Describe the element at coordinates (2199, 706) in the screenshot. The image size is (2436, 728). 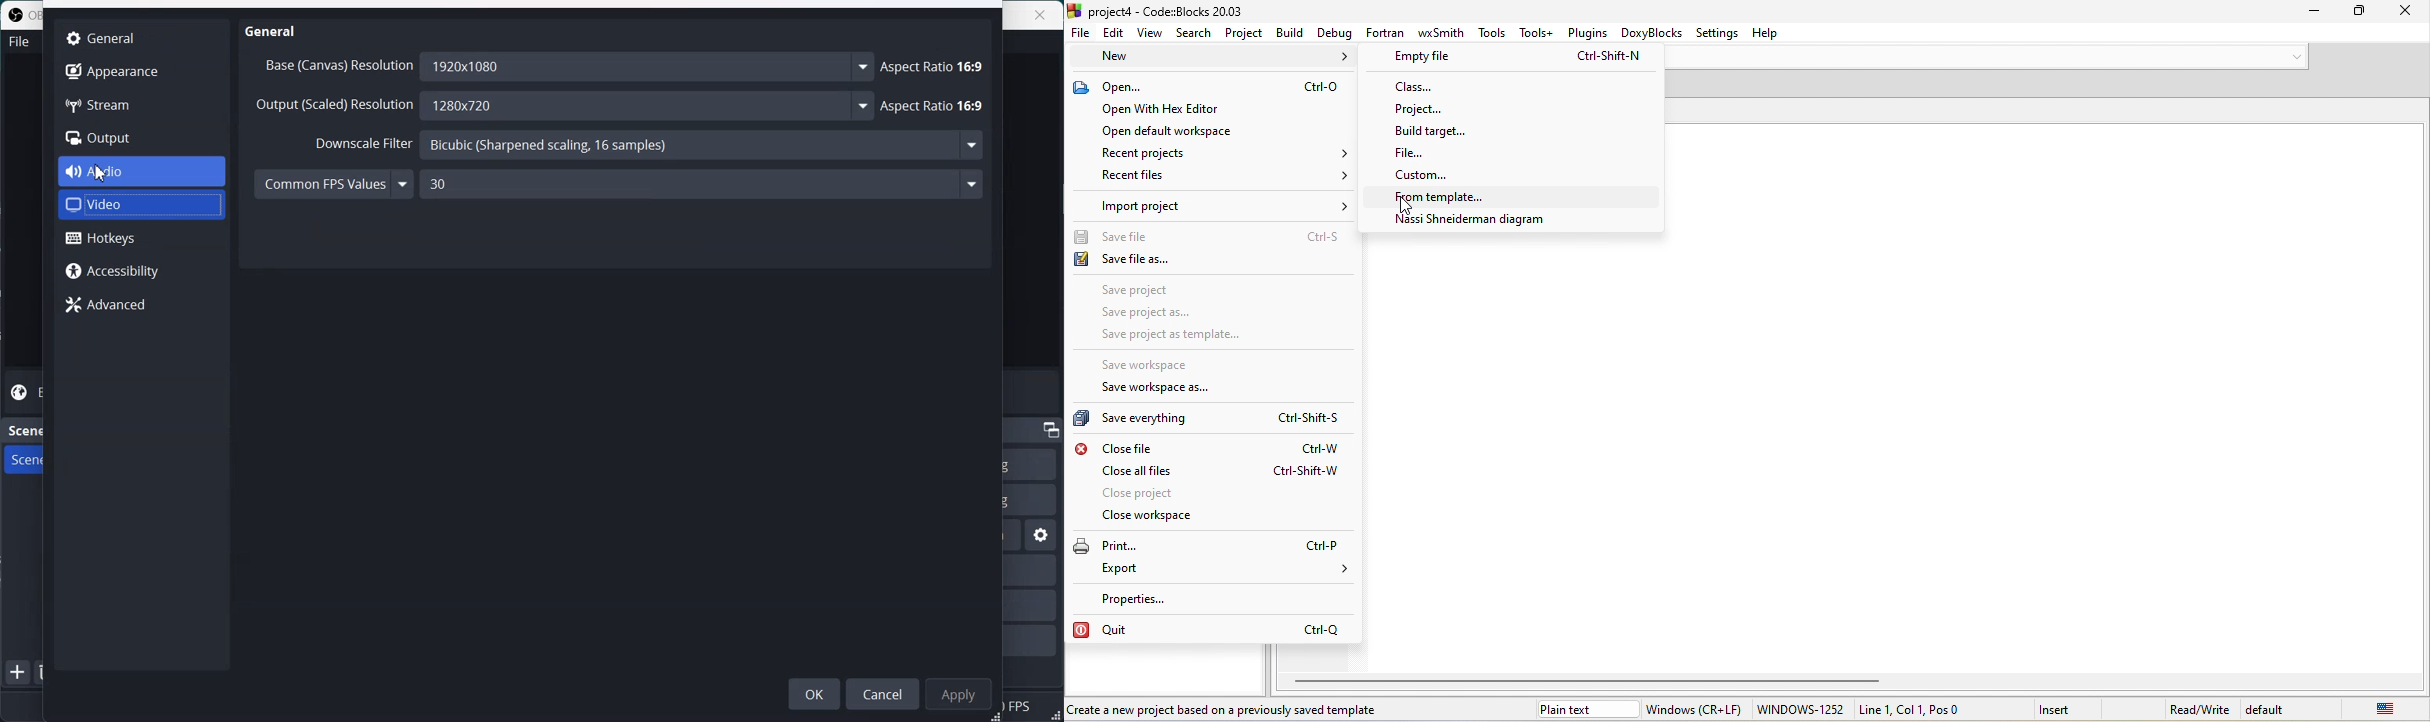
I see `read\write` at that location.